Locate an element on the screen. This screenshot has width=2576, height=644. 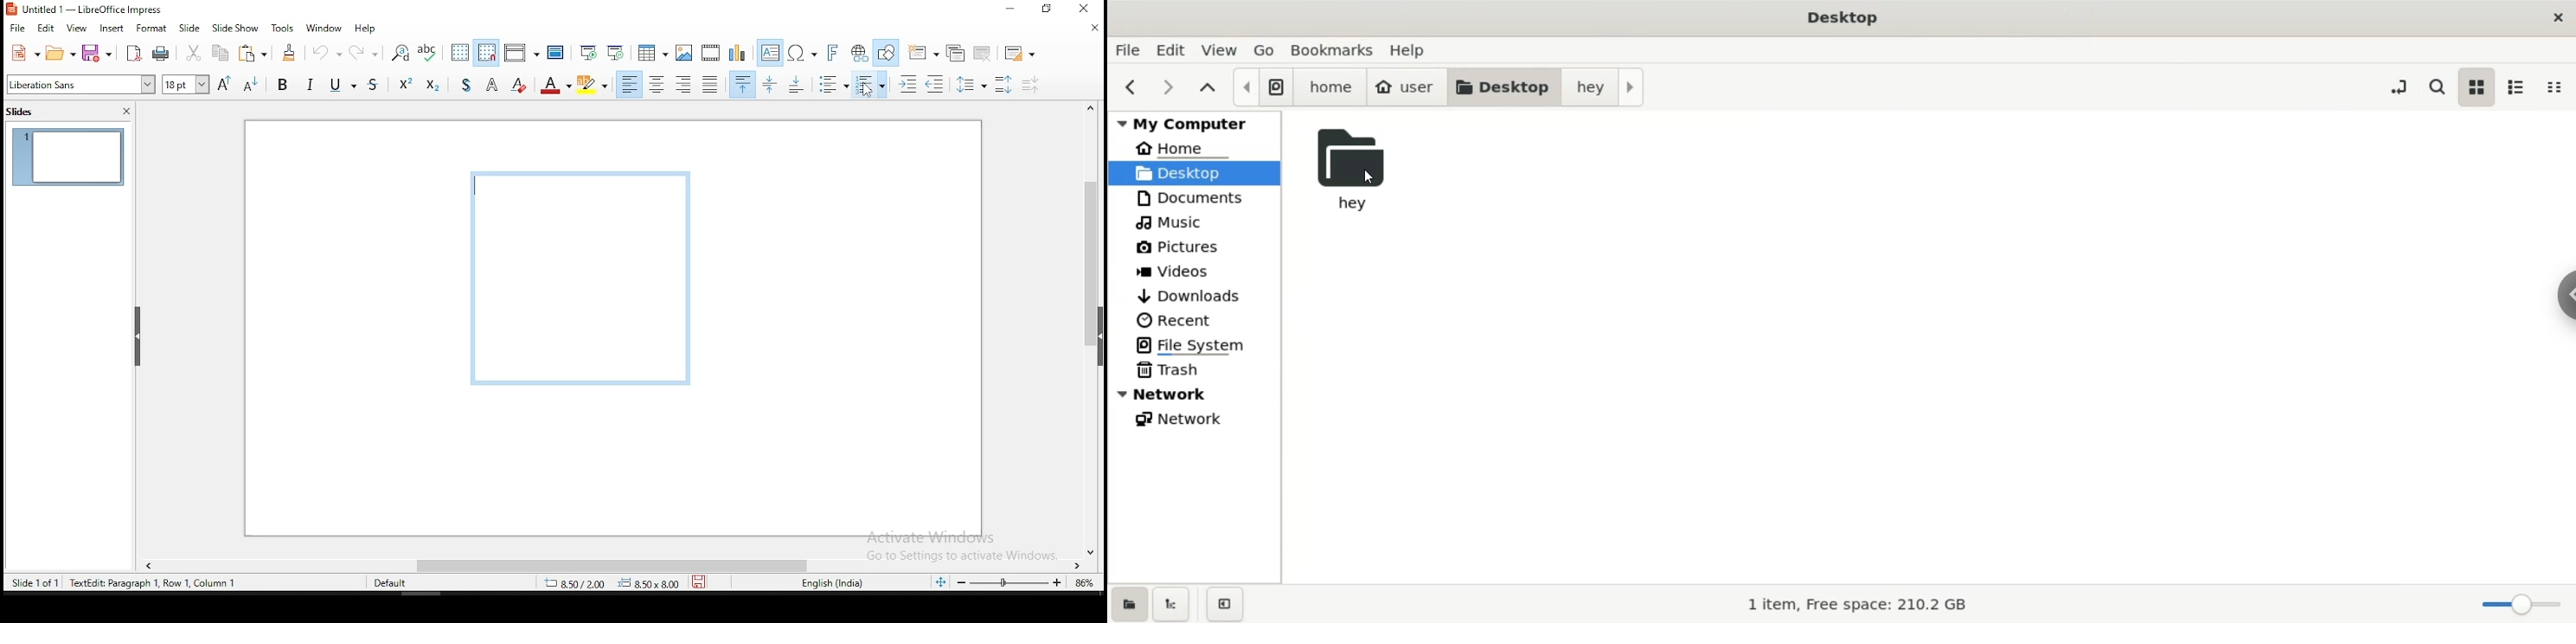
recent is located at coordinates (1195, 321).